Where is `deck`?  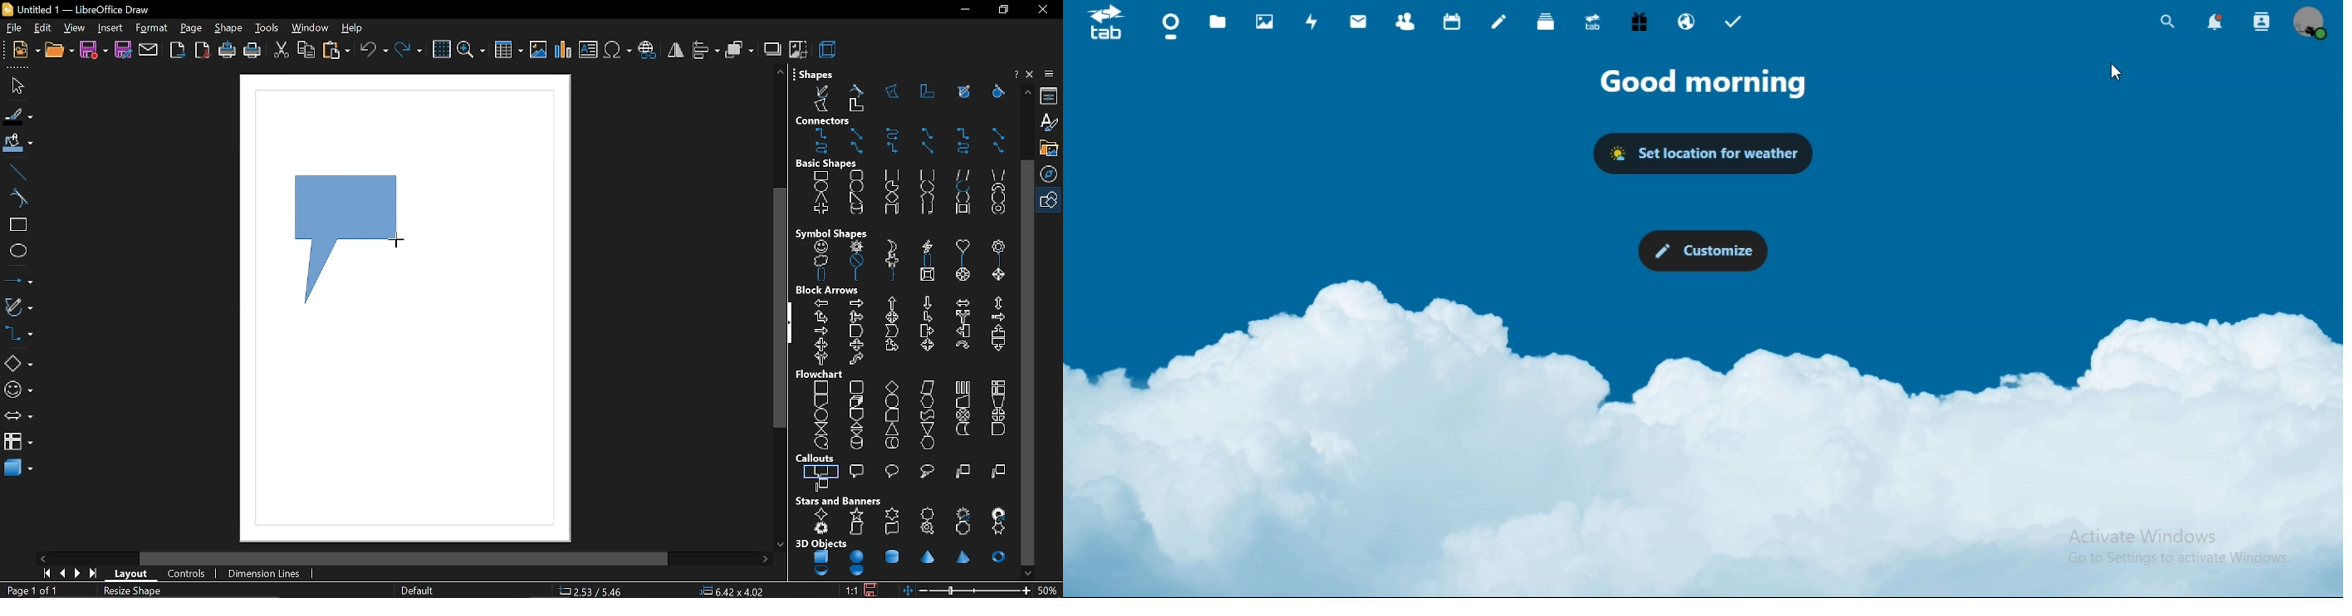
deck is located at coordinates (1549, 22).